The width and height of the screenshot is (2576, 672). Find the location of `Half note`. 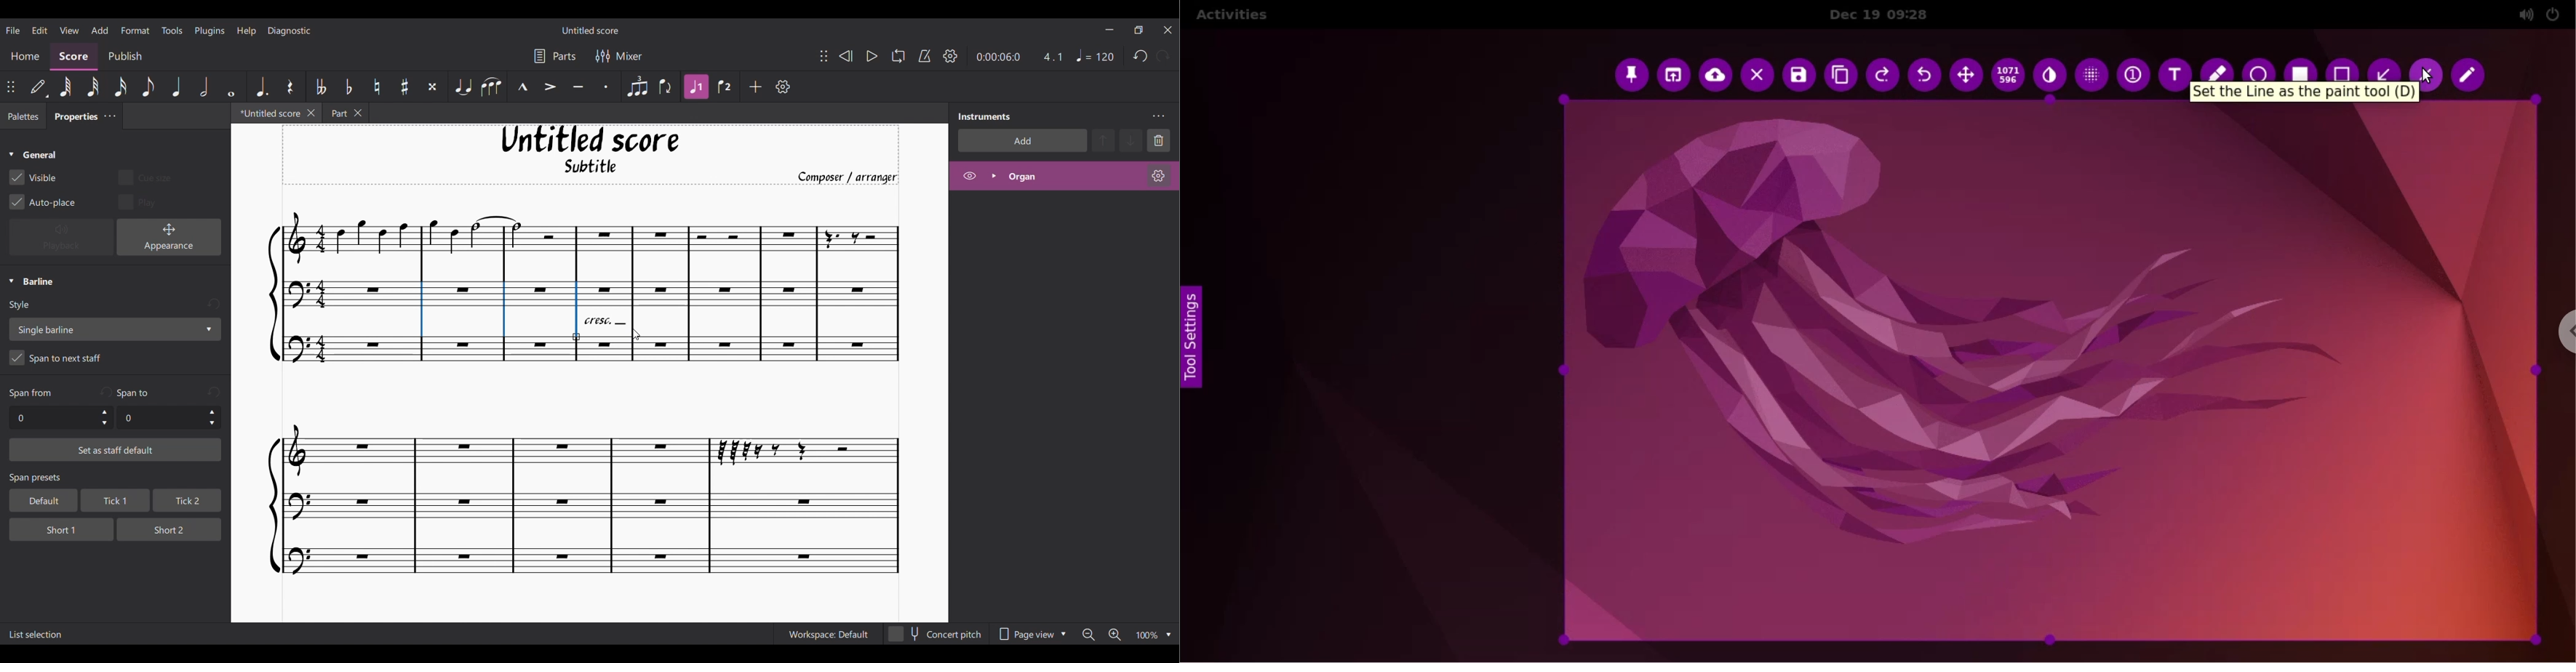

Half note is located at coordinates (205, 86).